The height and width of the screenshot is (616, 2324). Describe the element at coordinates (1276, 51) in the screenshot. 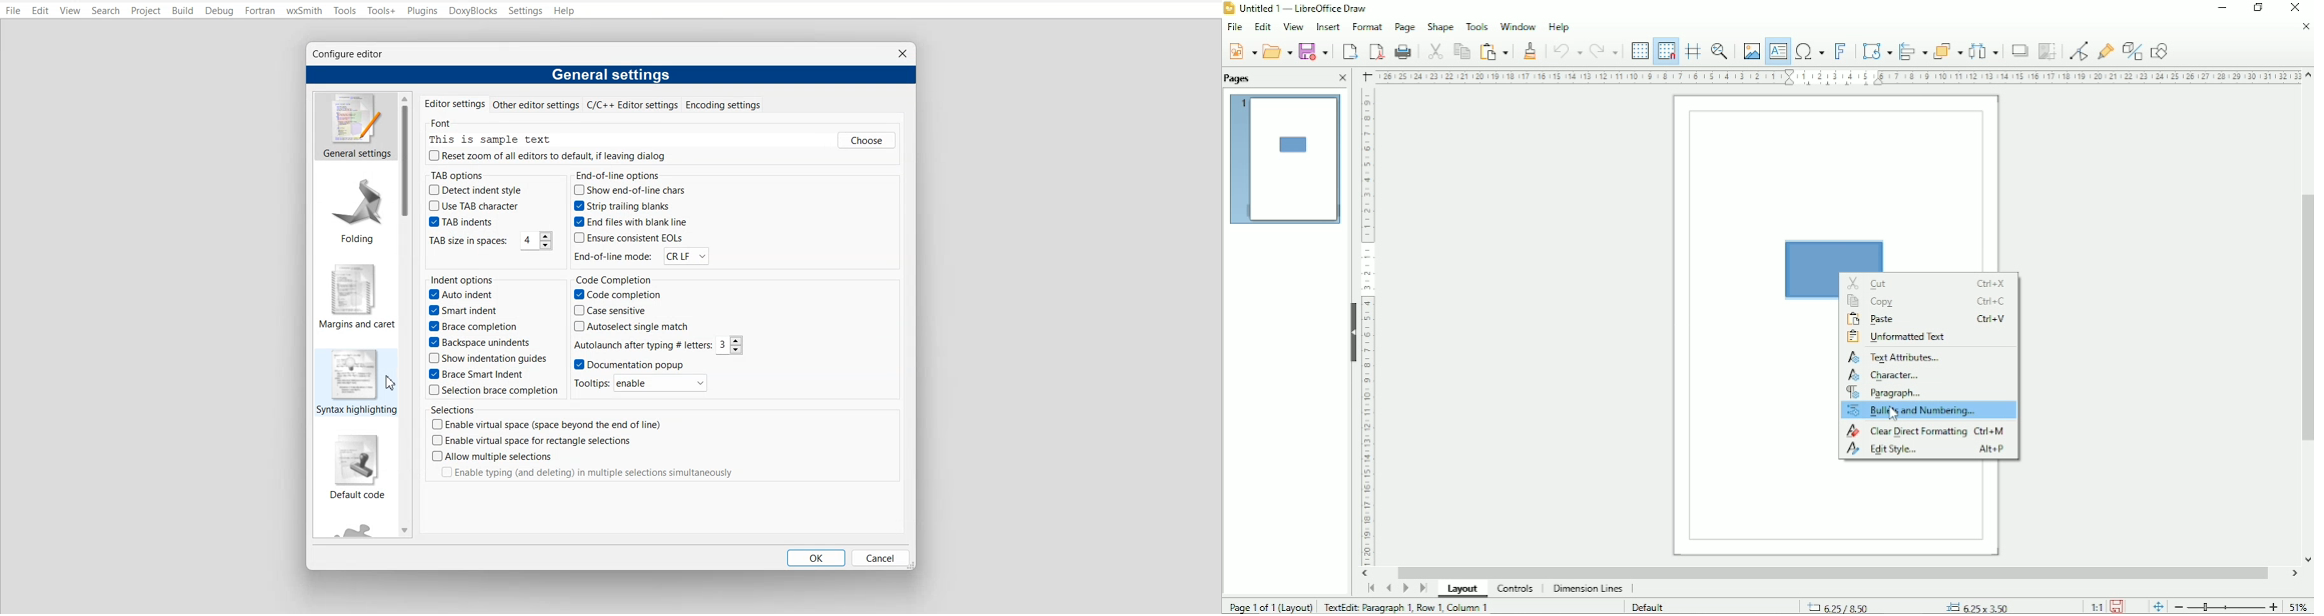

I see `Open` at that location.